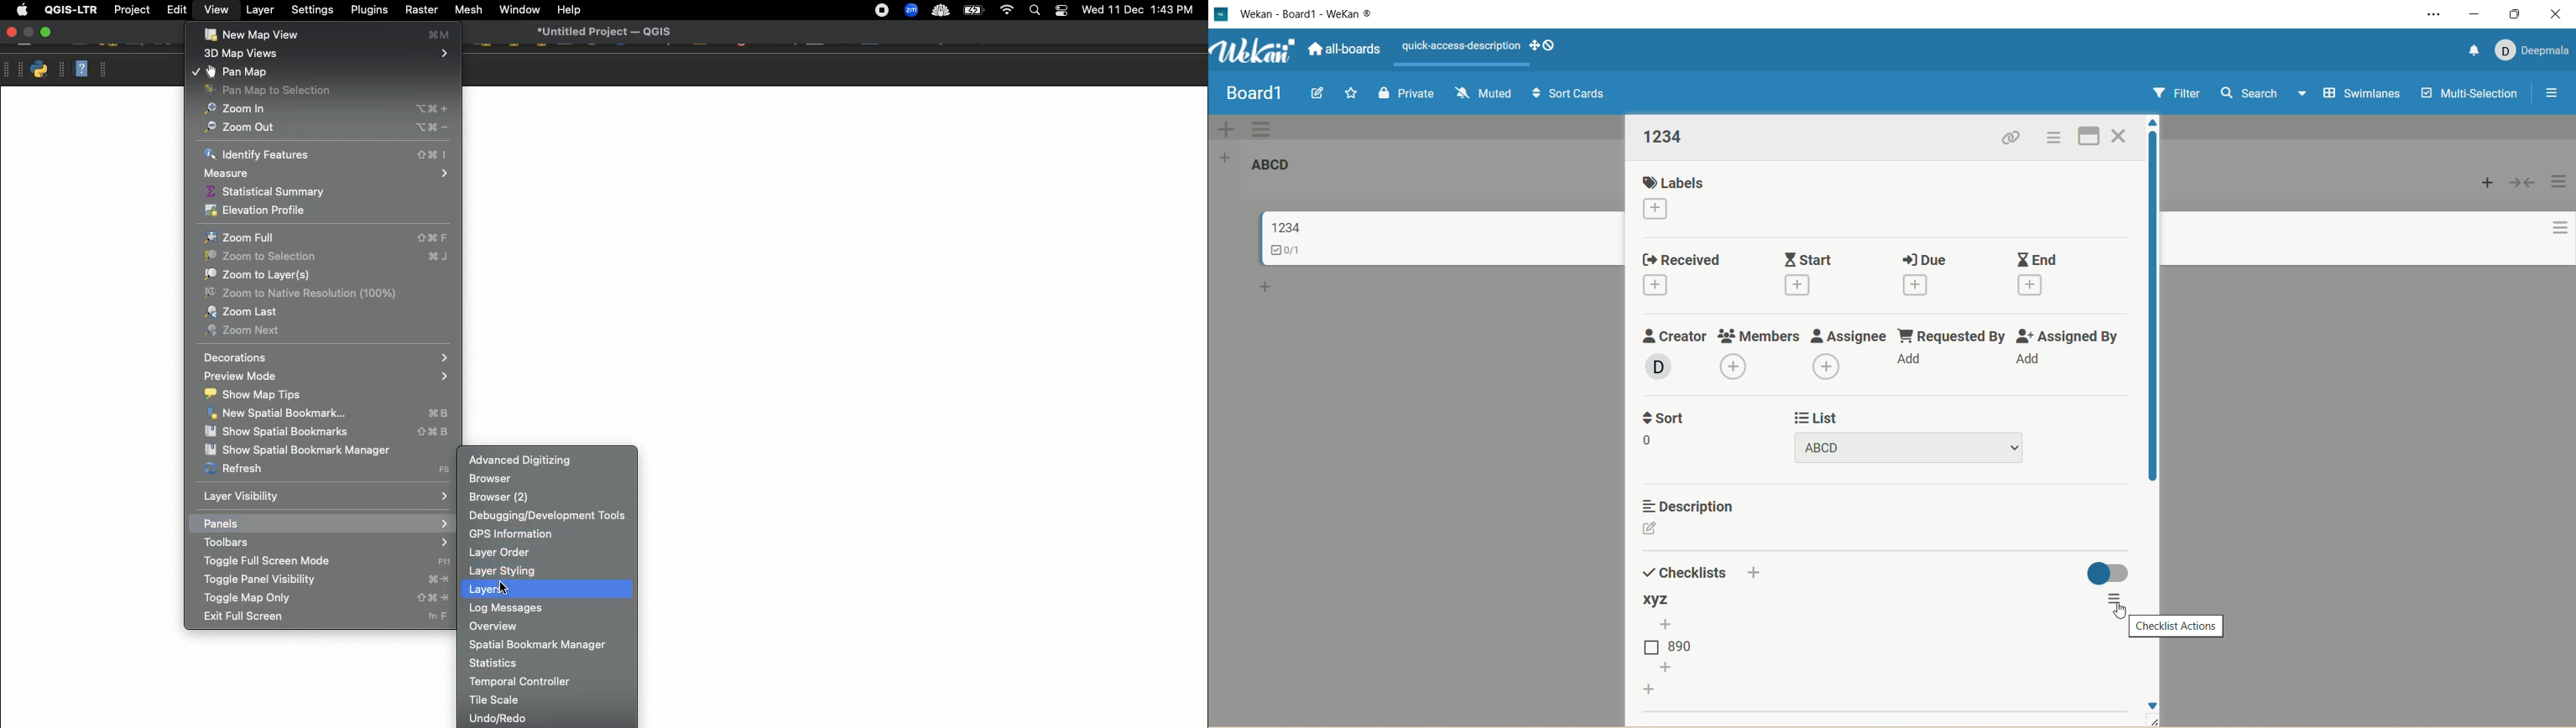  Describe the element at coordinates (1033, 12) in the screenshot. I see `Search` at that location.